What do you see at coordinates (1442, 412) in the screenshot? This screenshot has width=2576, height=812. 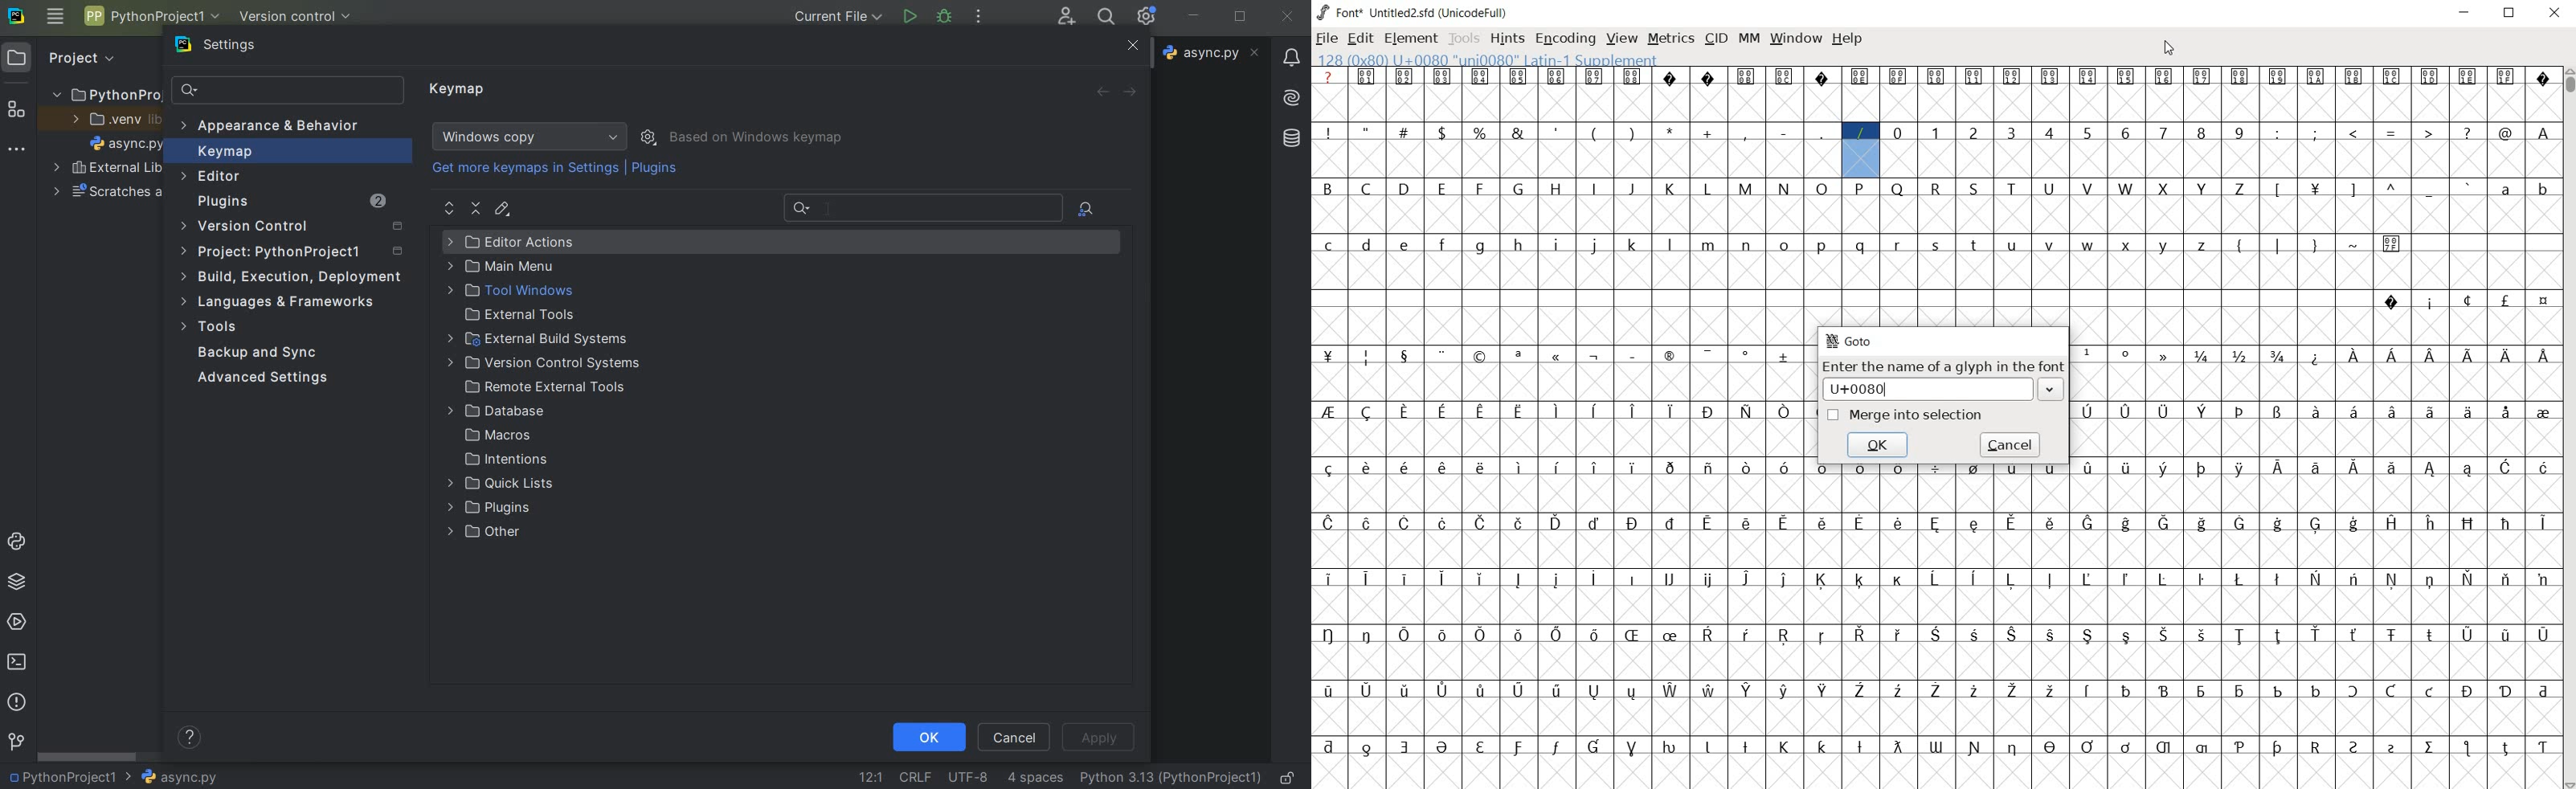 I see `glyph` at bounding box center [1442, 412].